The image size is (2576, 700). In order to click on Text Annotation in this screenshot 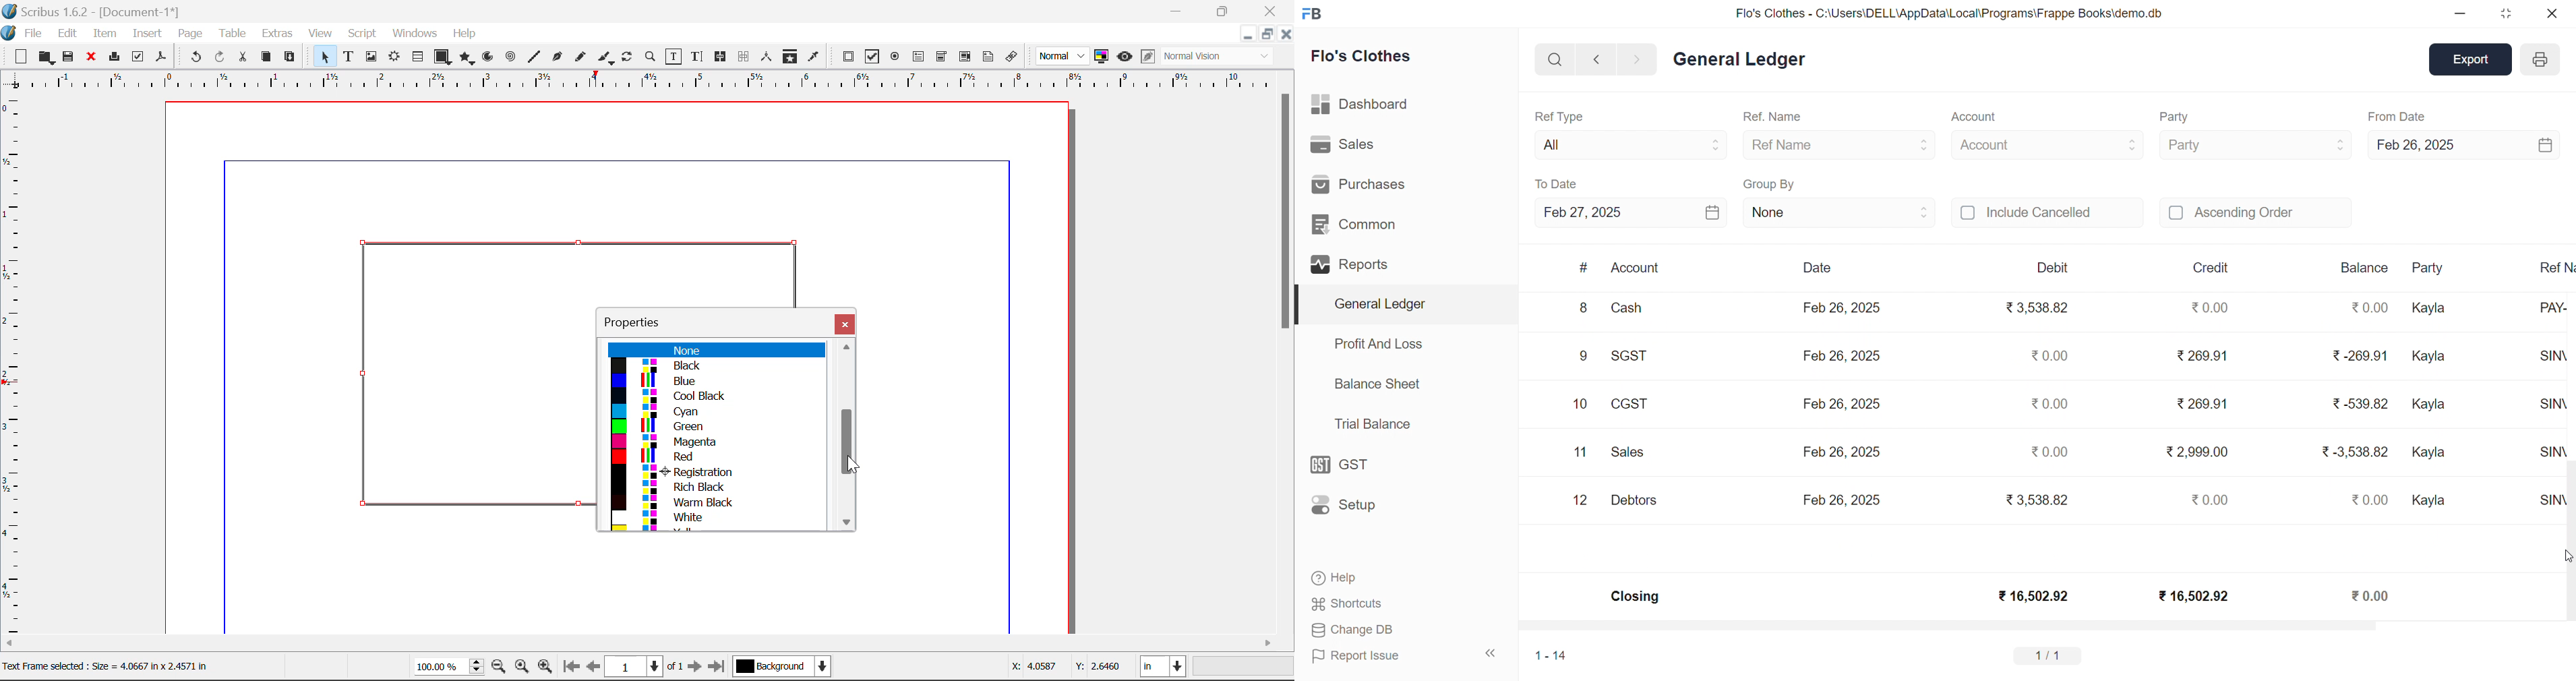, I will do `click(988, 57)`.